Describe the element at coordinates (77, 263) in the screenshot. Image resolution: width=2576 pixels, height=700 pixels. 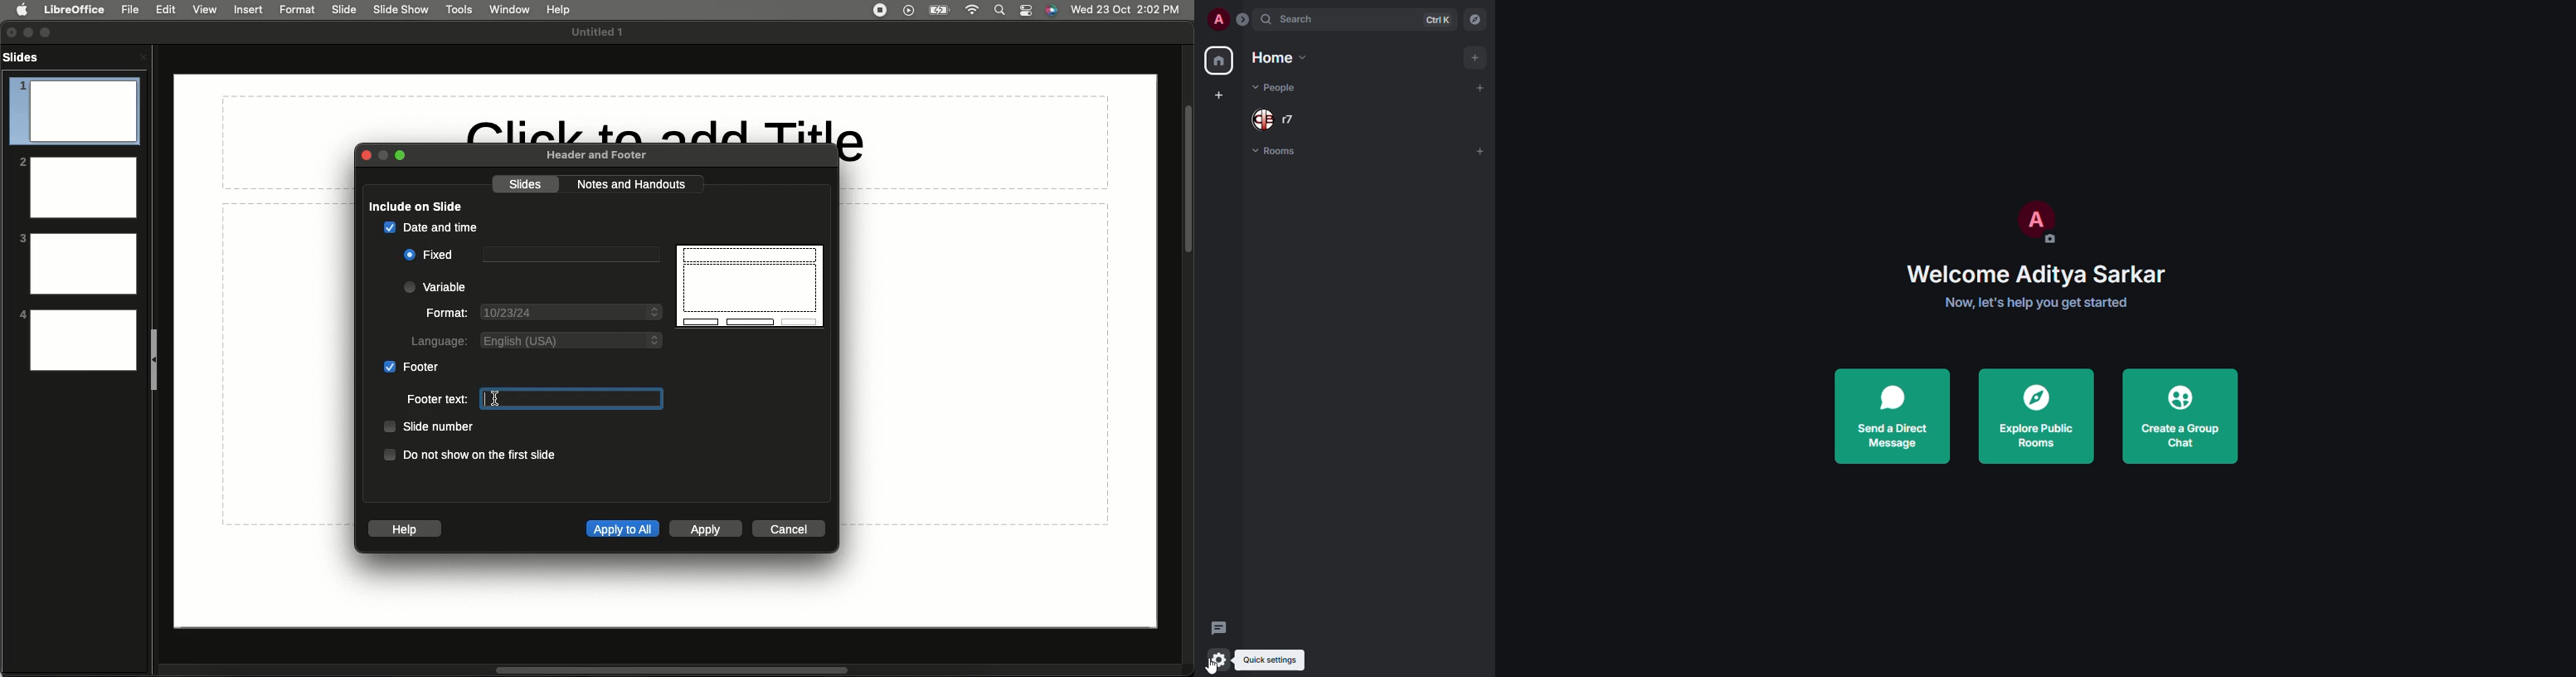
I see `3` at that location.